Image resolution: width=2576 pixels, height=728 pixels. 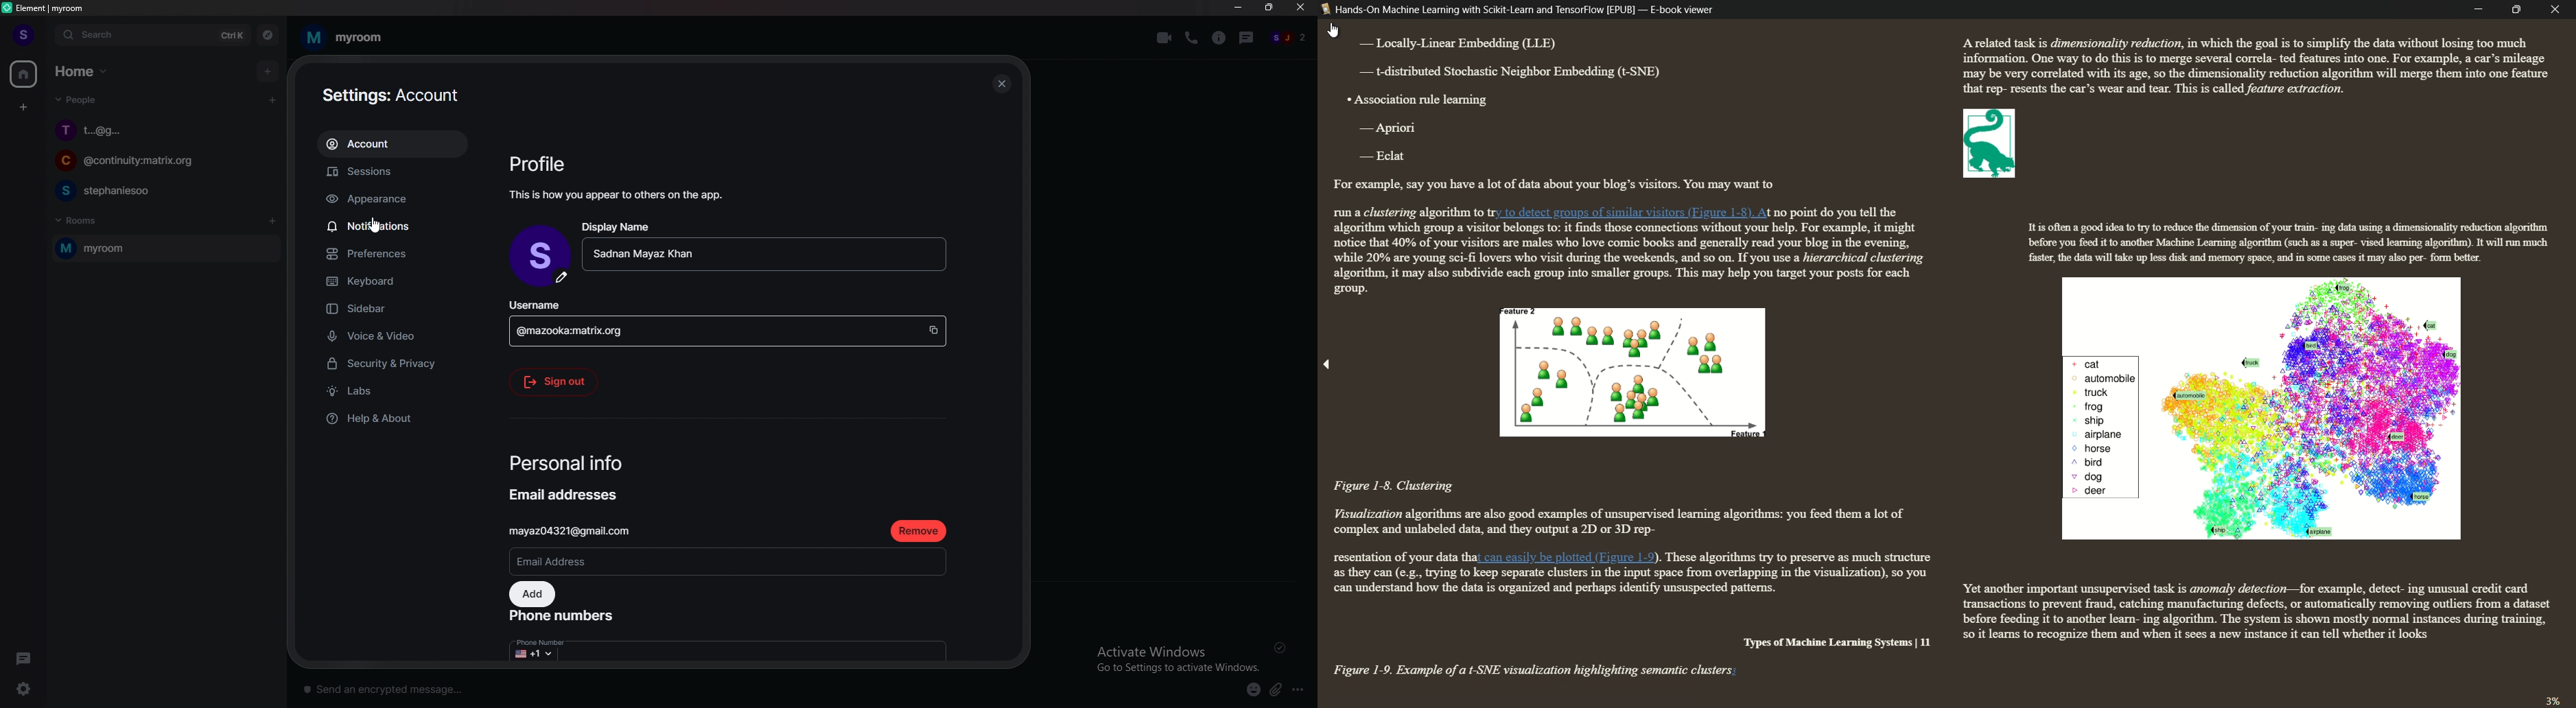 What do you see at coordinates (1254, 690) in the screenshot?
I see `emoji` at bounding box center [1254, 690].